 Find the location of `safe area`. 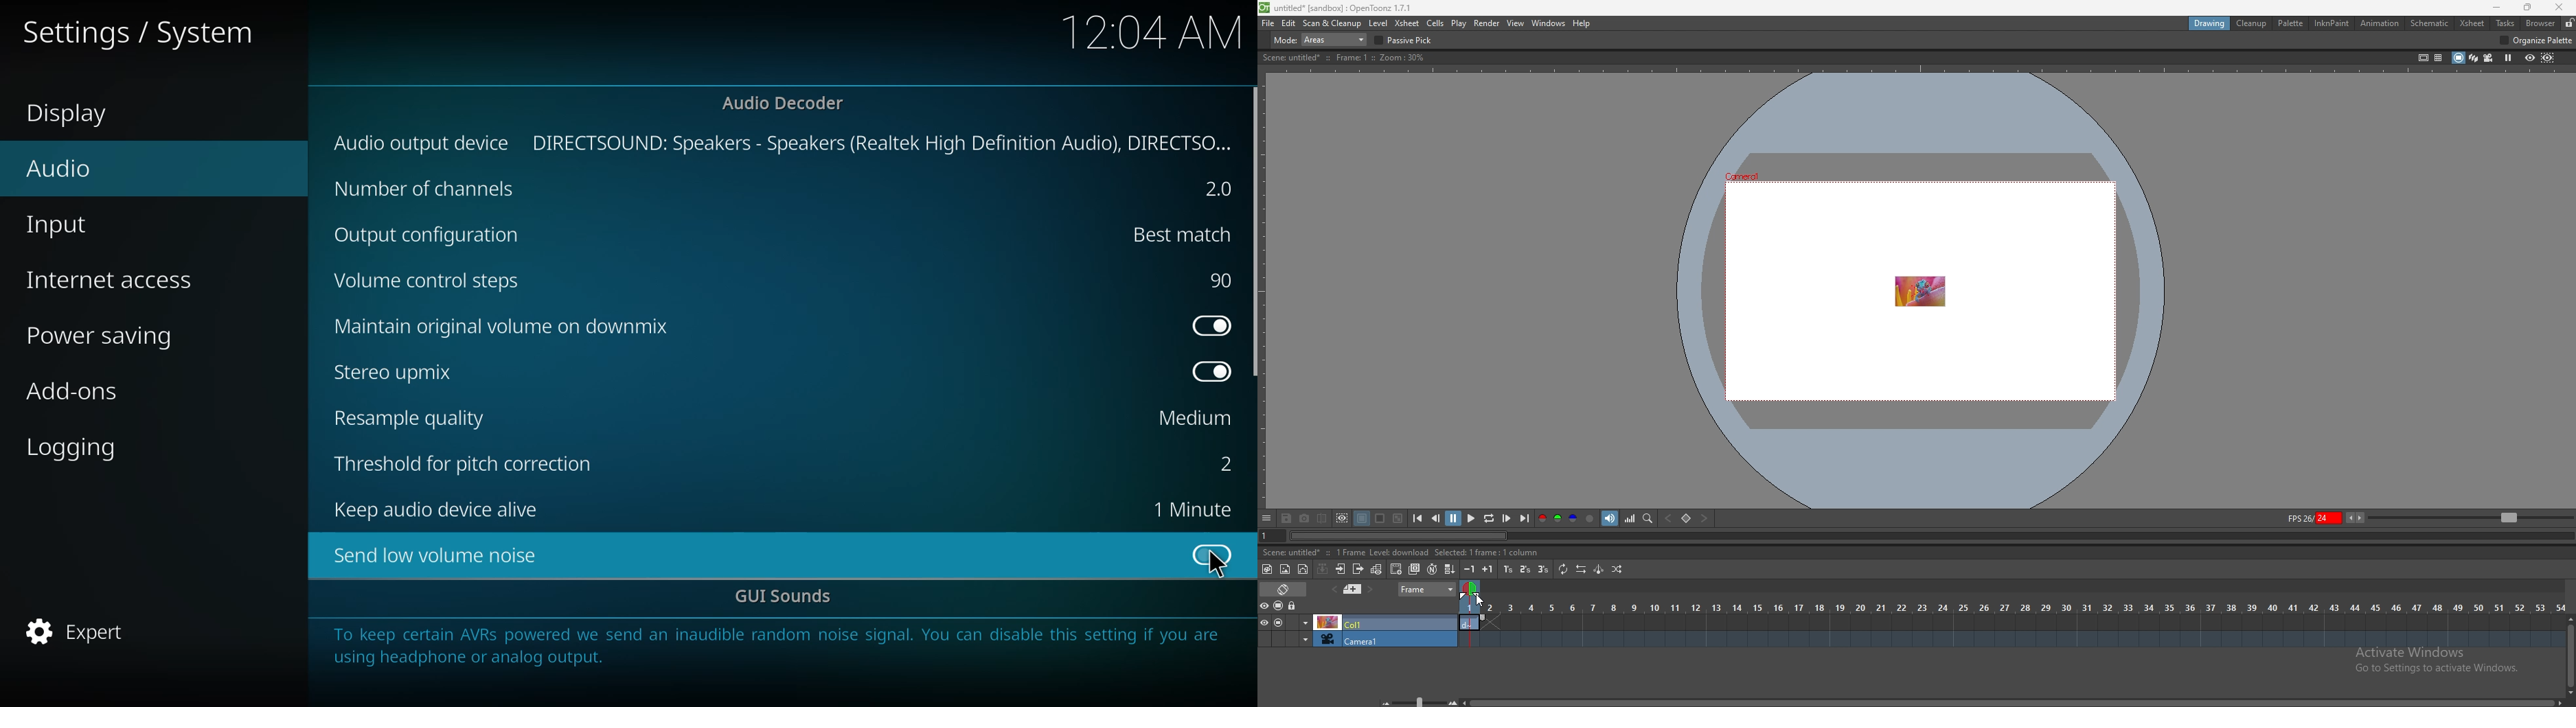

safe area is located at coordinates (2424, 58).